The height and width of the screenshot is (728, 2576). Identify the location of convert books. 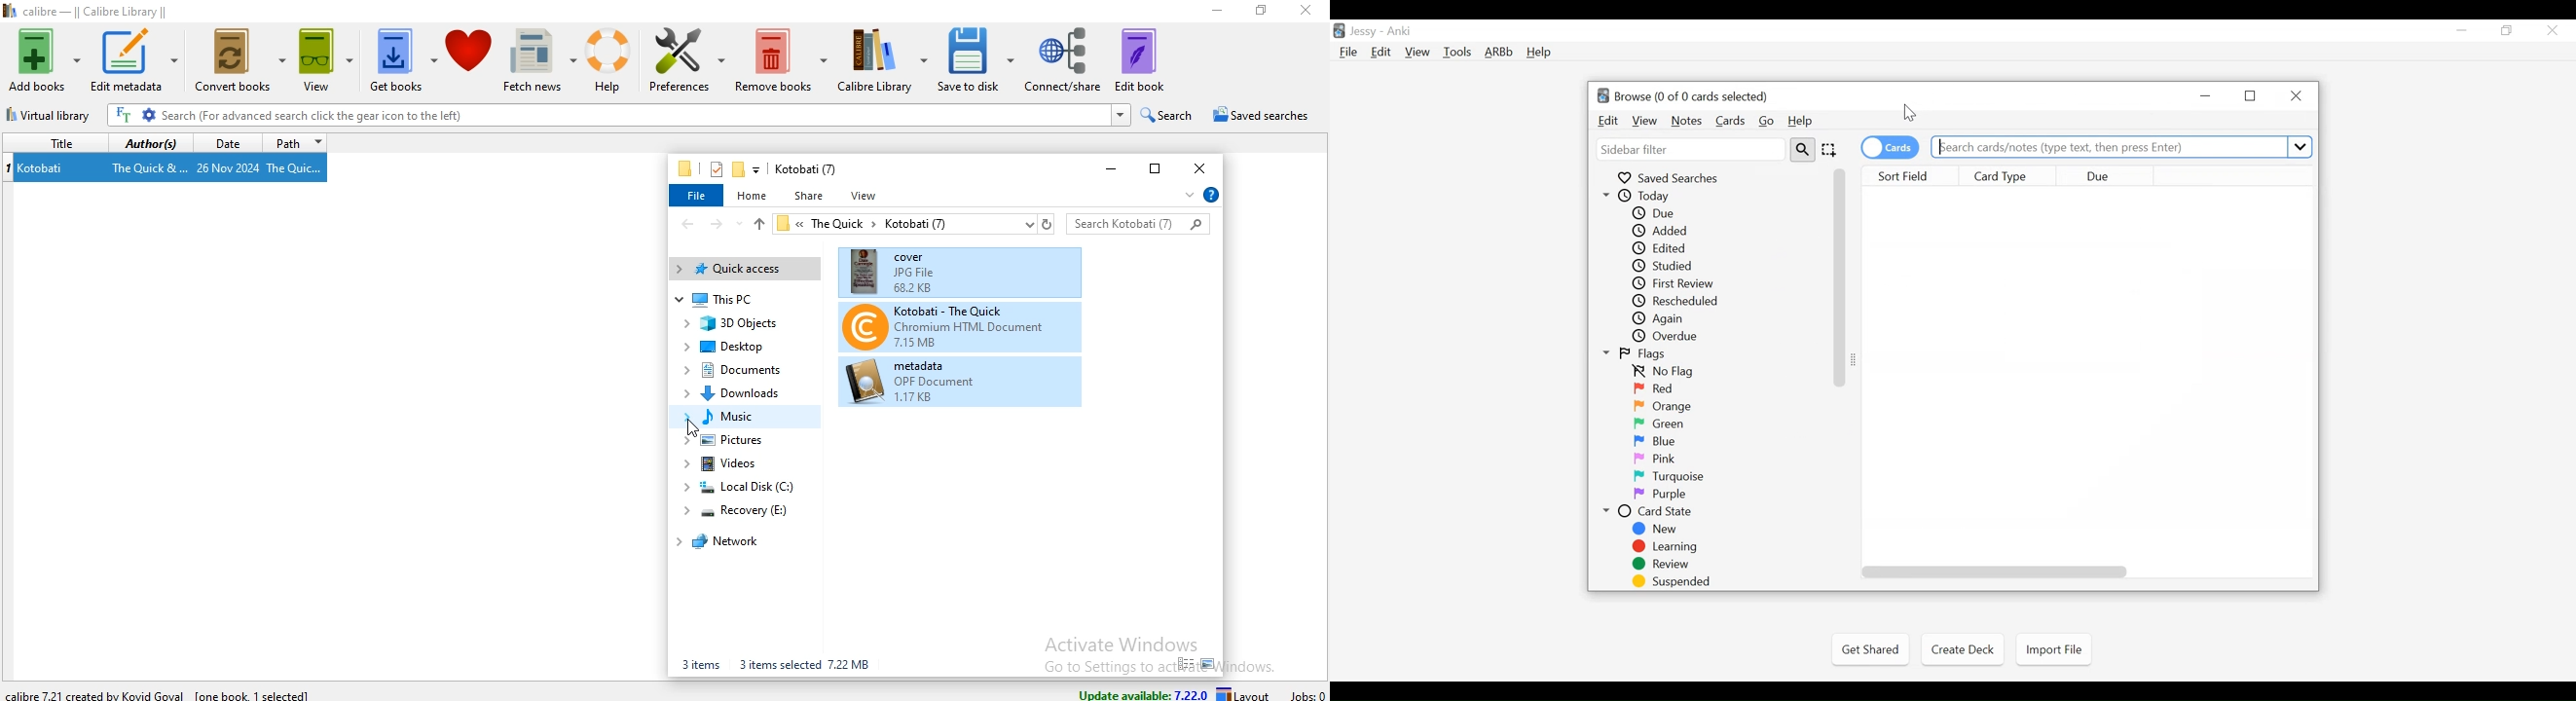
(239, 63).